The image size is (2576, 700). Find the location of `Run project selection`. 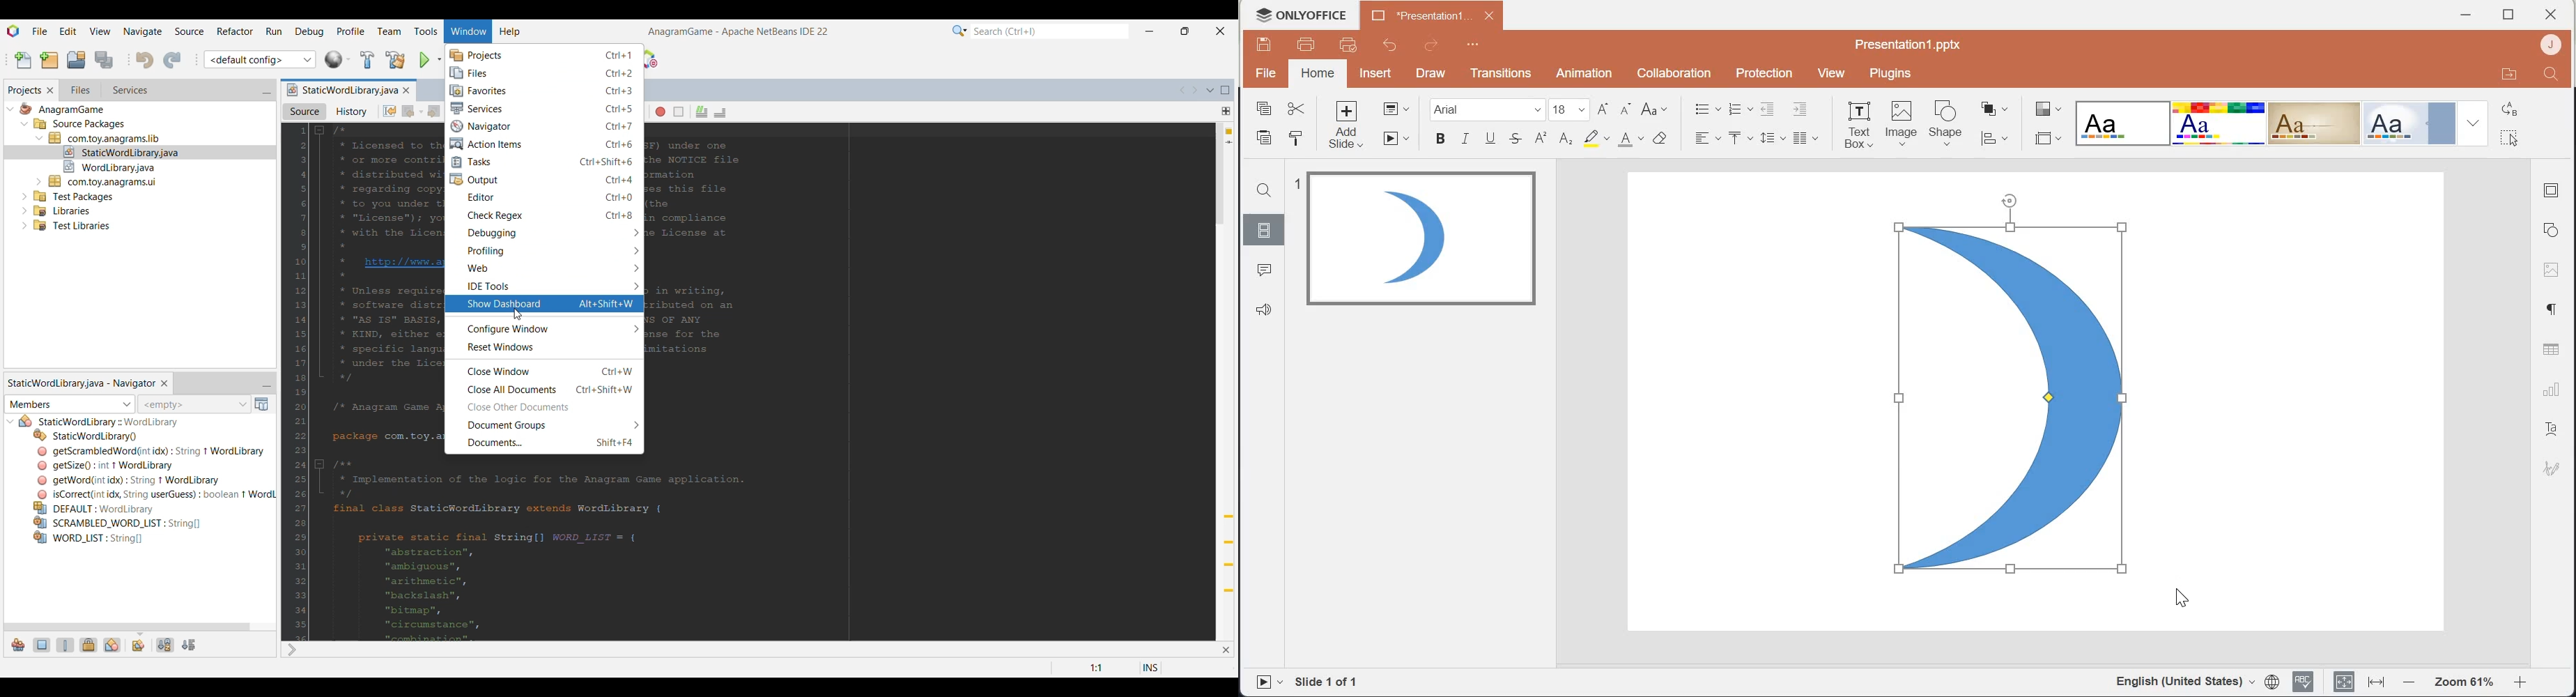

Run project selection is located at coordinates (425, 60).